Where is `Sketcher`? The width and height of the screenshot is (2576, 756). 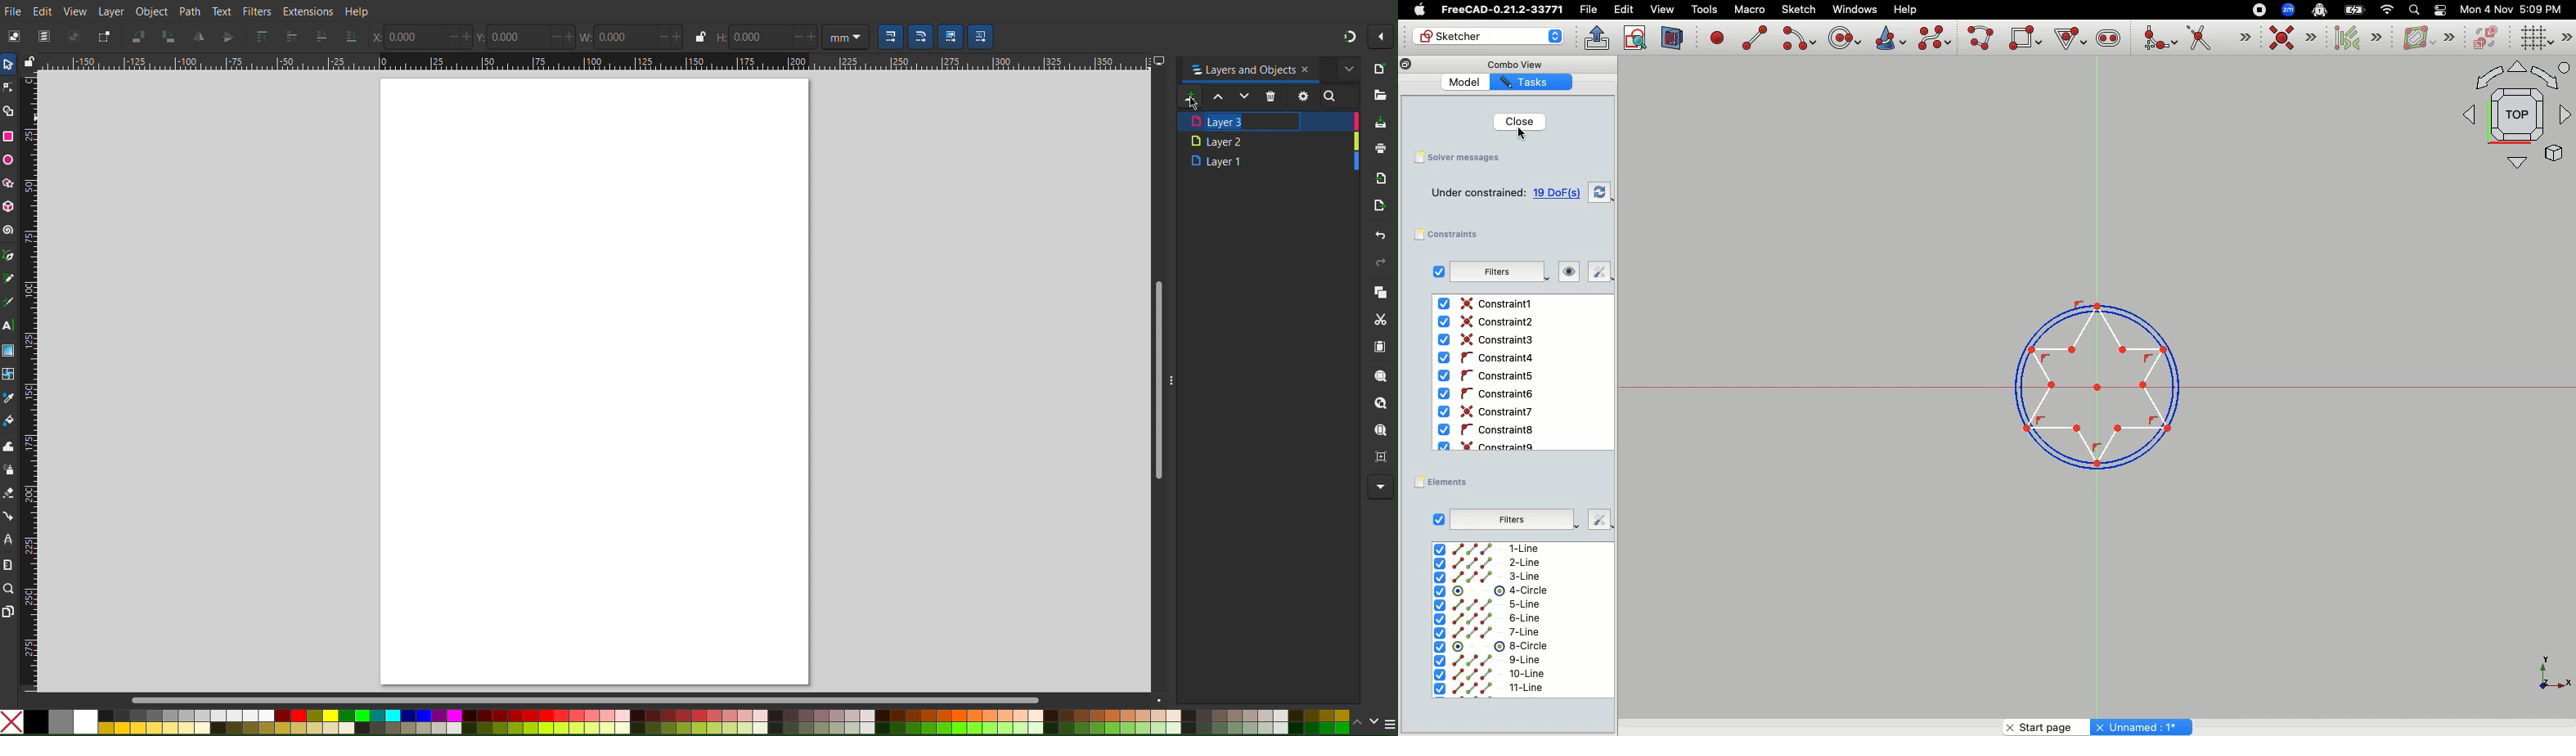
Sketcher is located at coordinates (1492, 36).